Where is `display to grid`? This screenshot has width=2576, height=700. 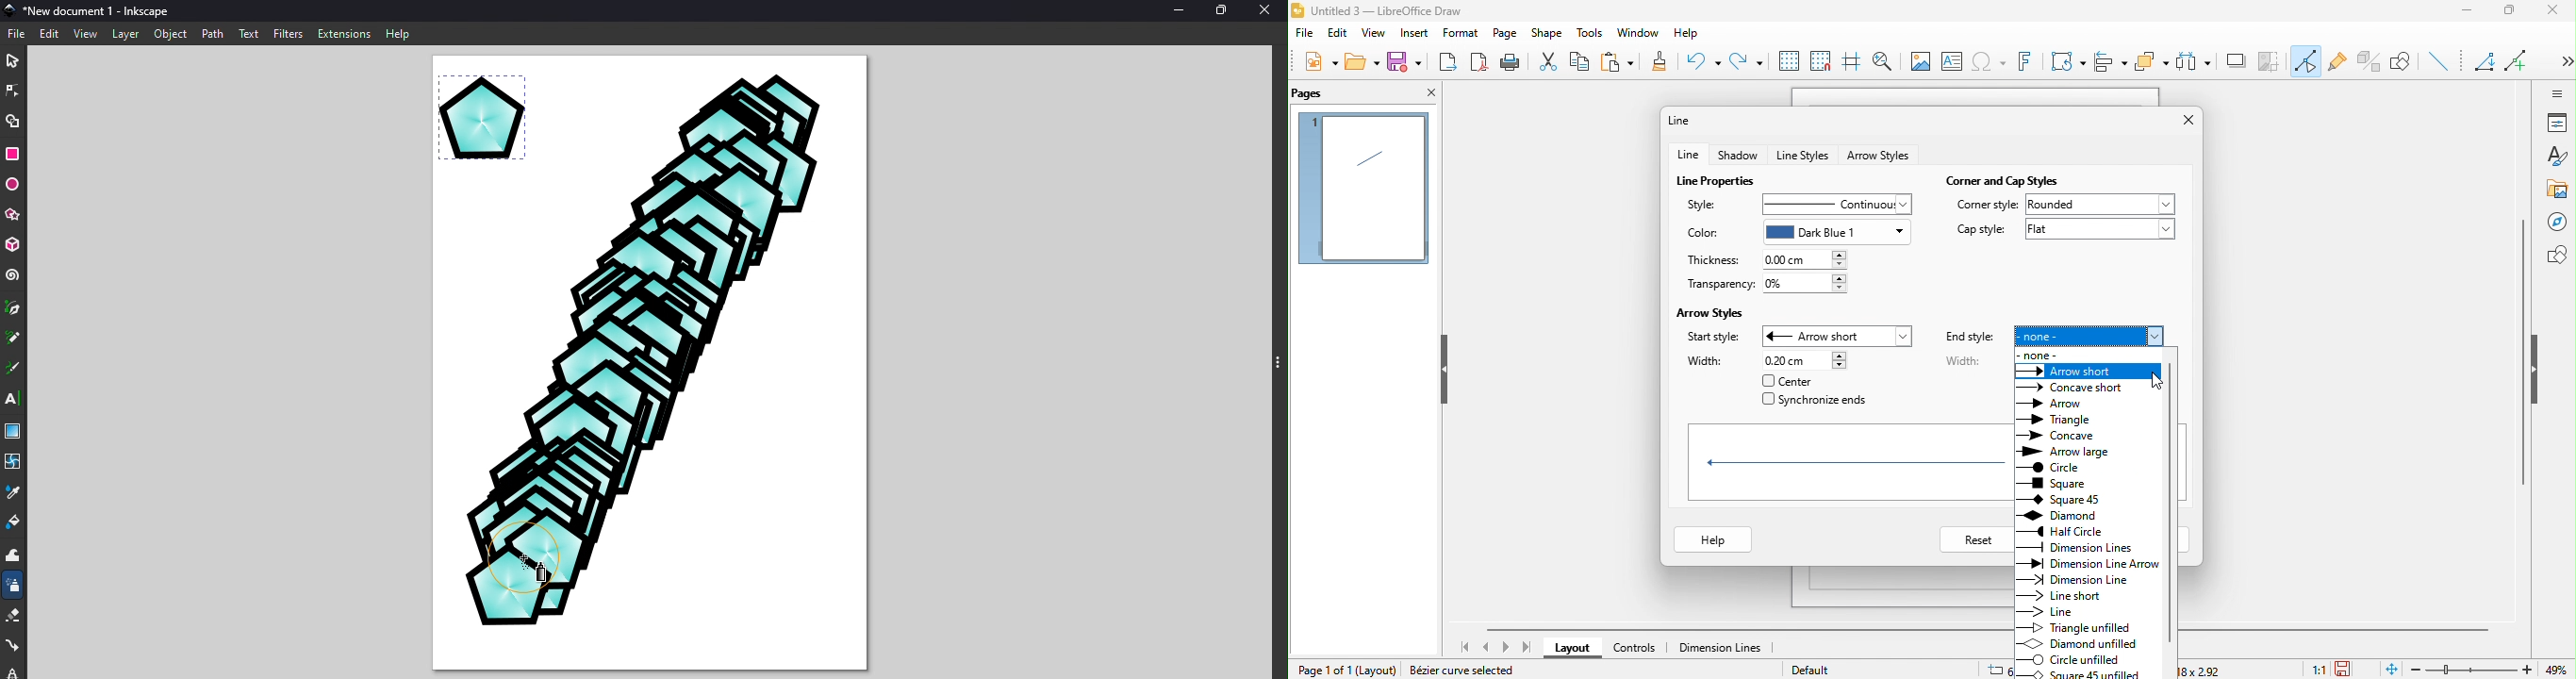 display to grid is located at coordinates (1788, 61).